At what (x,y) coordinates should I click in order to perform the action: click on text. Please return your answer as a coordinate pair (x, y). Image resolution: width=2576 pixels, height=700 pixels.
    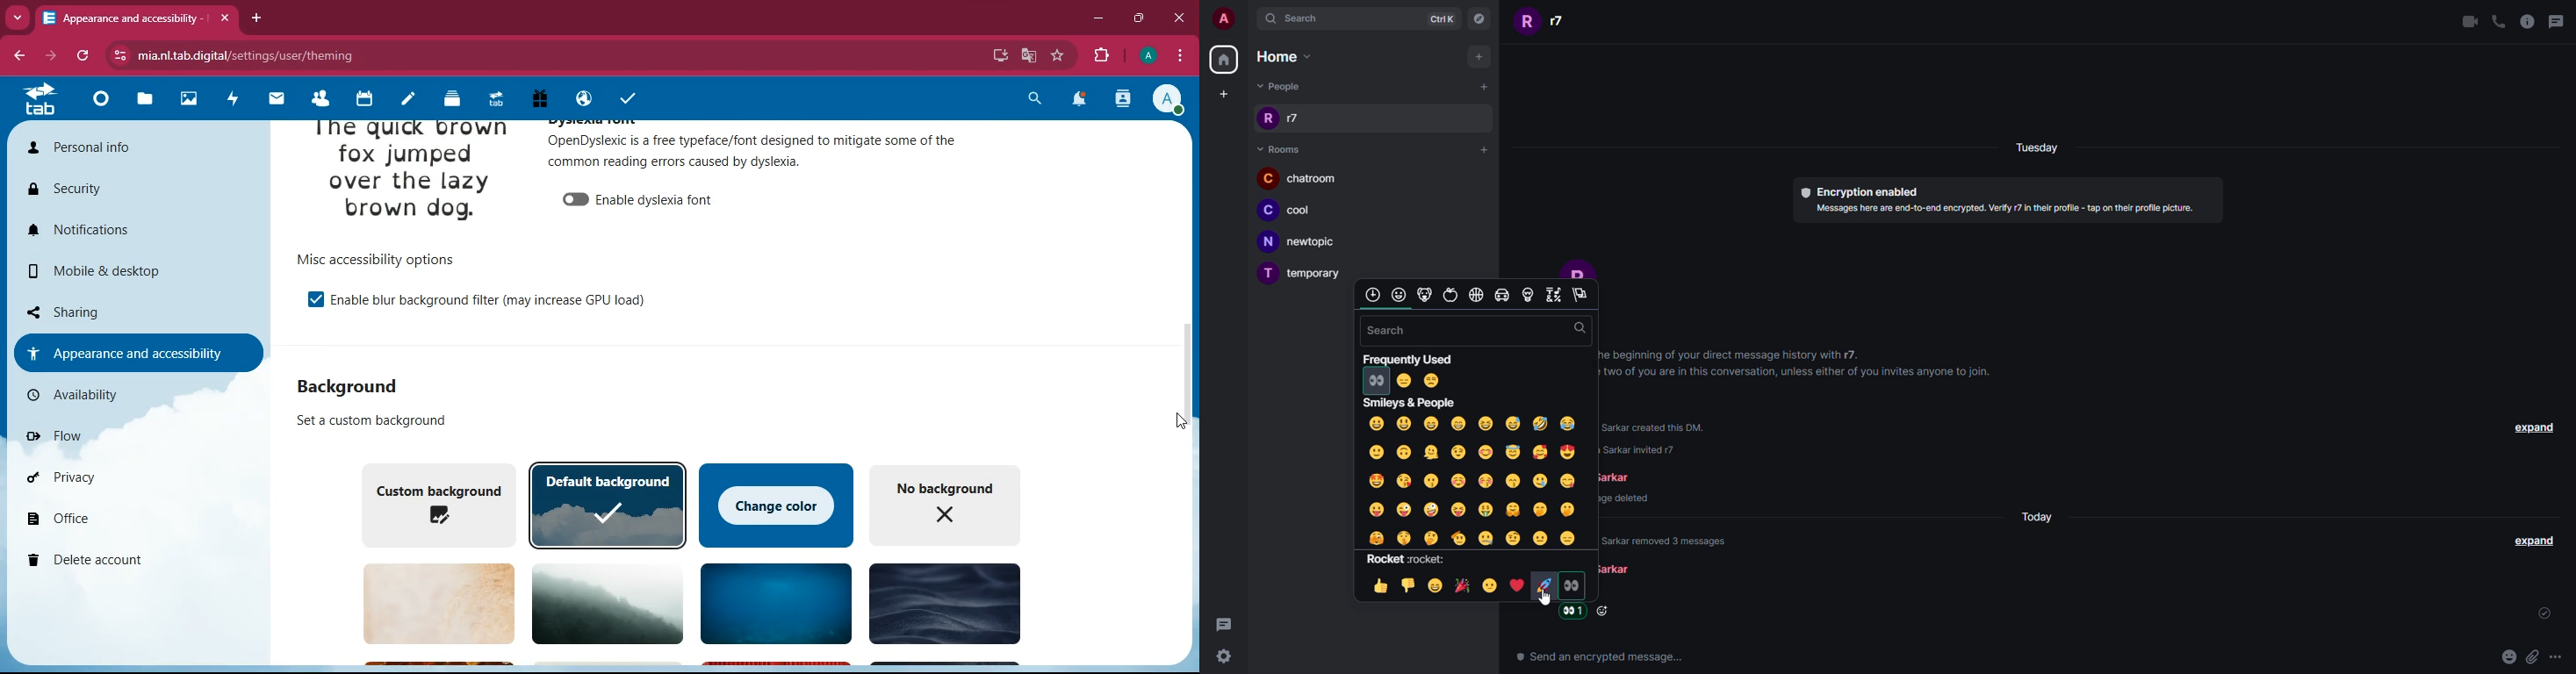
    Looking at the image, I should click on (1658, 428).